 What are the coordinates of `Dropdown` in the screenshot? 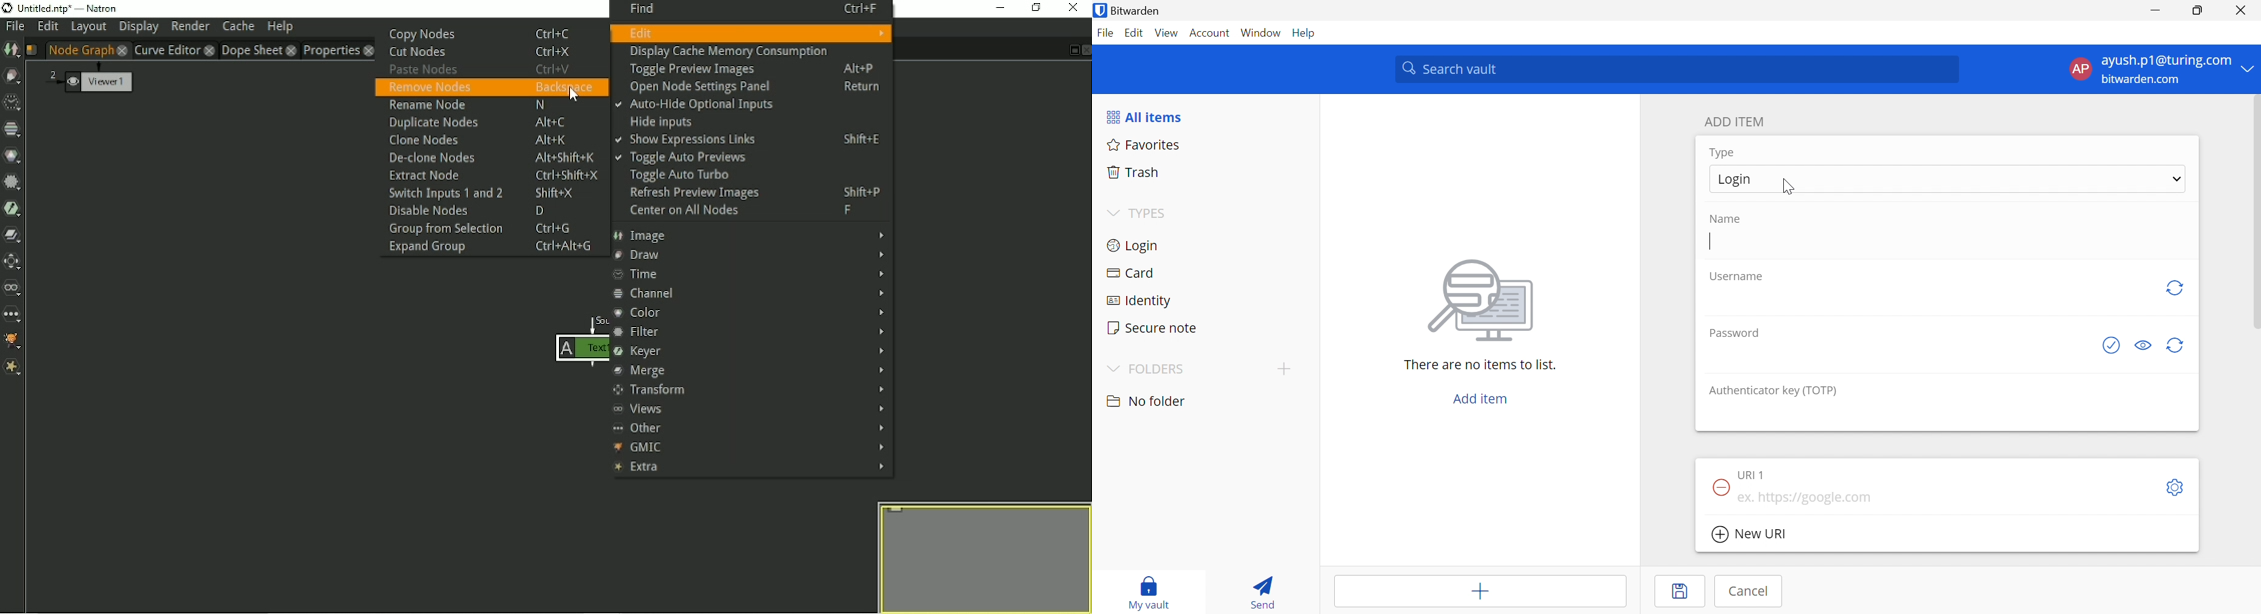 It's located at (1112, 213).